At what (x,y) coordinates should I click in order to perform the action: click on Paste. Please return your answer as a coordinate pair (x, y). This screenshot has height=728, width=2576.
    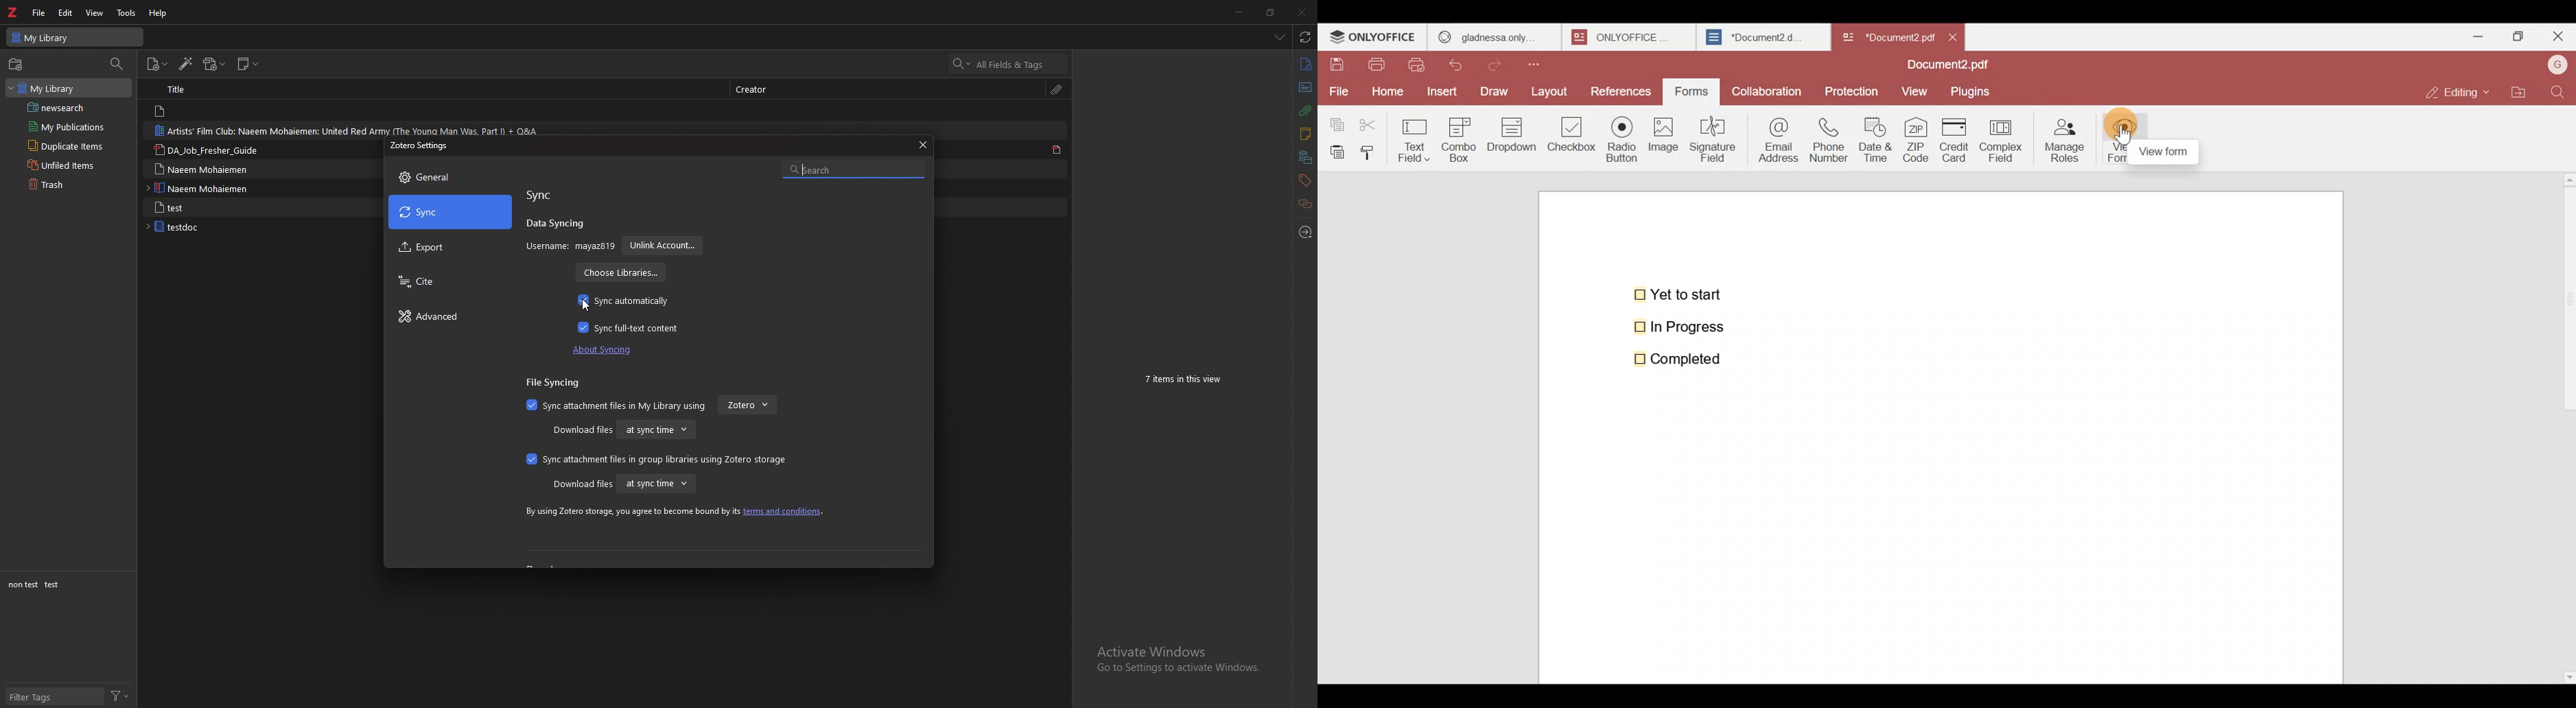
    Looking at the image, I should click on (1335, 151).